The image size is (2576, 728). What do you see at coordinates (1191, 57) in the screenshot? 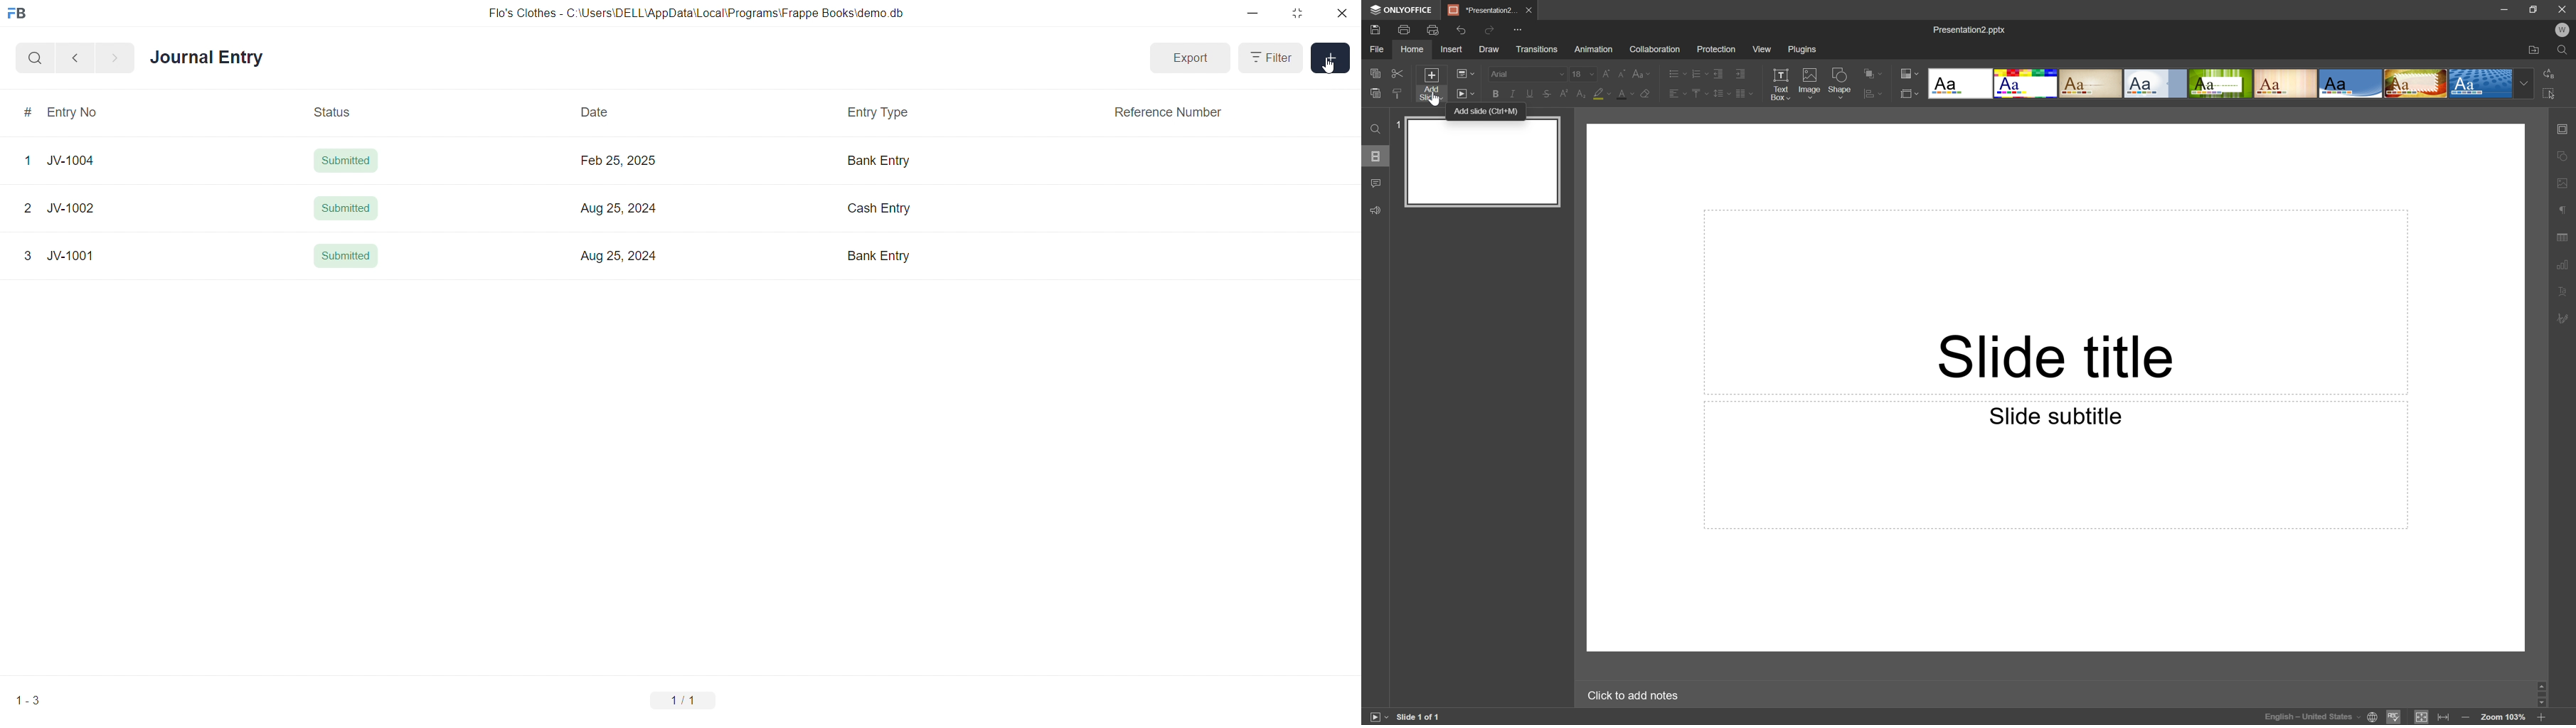
I see `Export` at bounding box center [1191, 57].